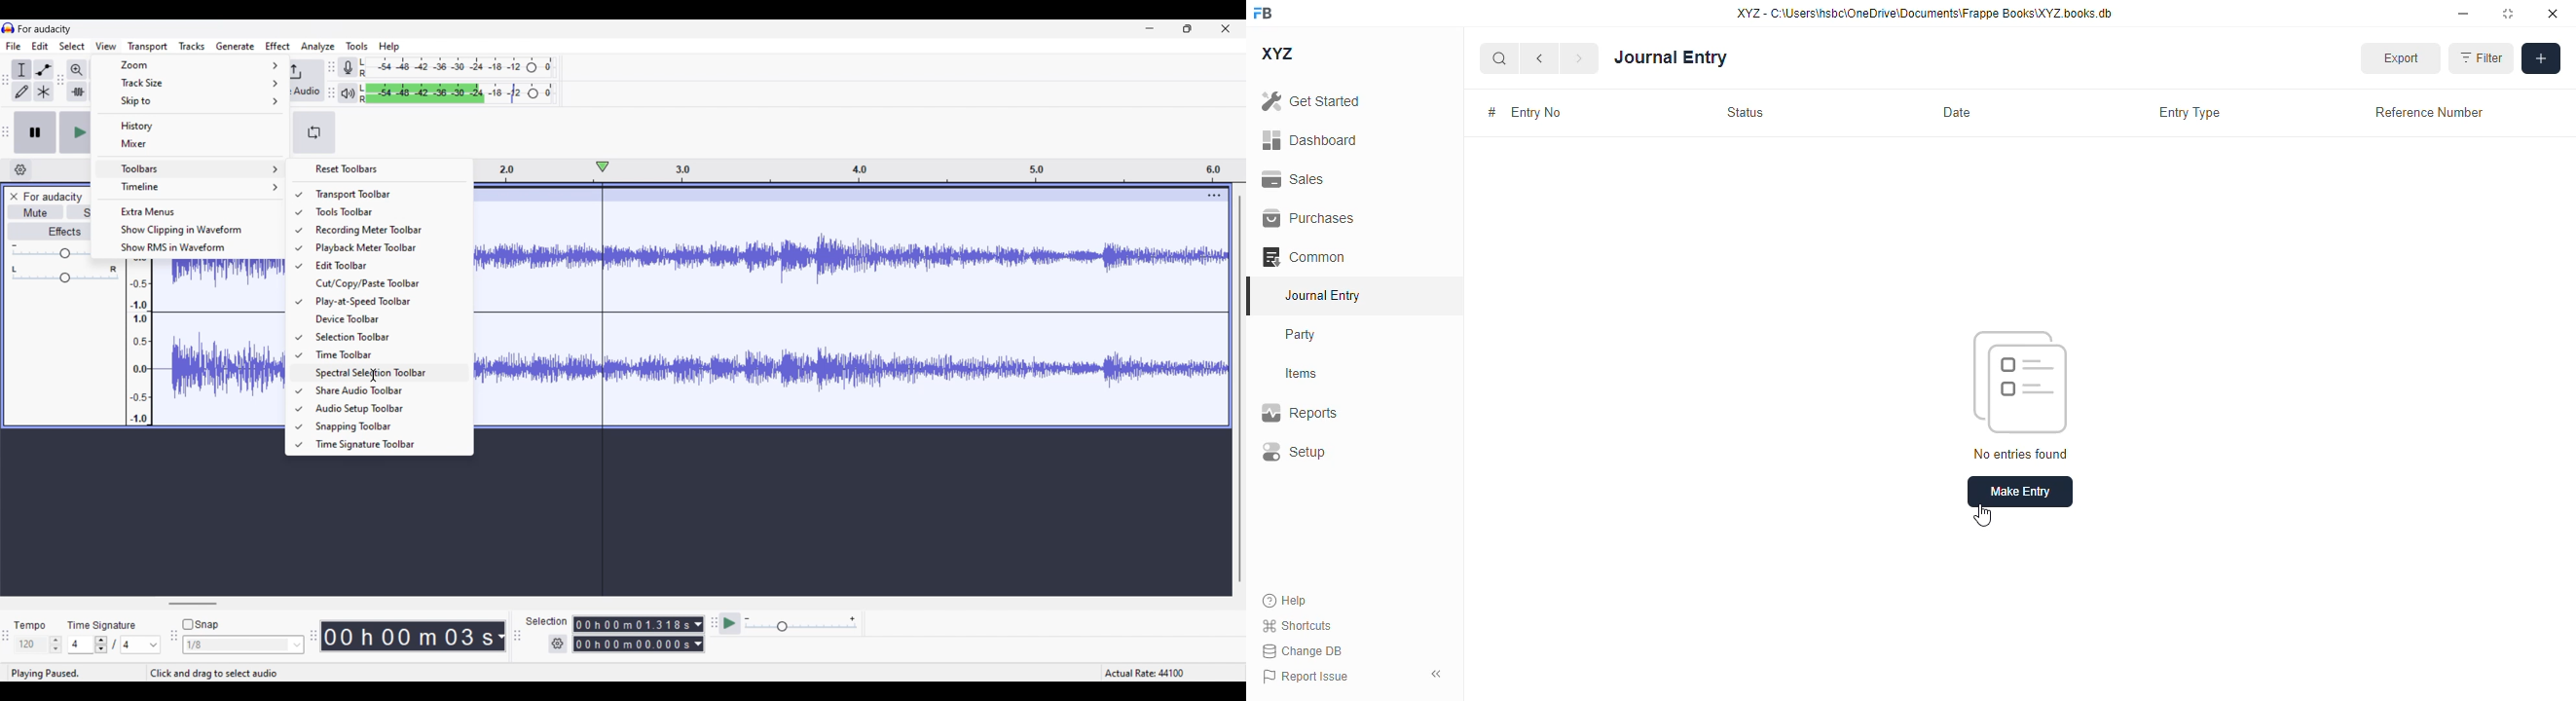 The image size is (2576, 728). I want to click on entry type, so click(2189, 113).